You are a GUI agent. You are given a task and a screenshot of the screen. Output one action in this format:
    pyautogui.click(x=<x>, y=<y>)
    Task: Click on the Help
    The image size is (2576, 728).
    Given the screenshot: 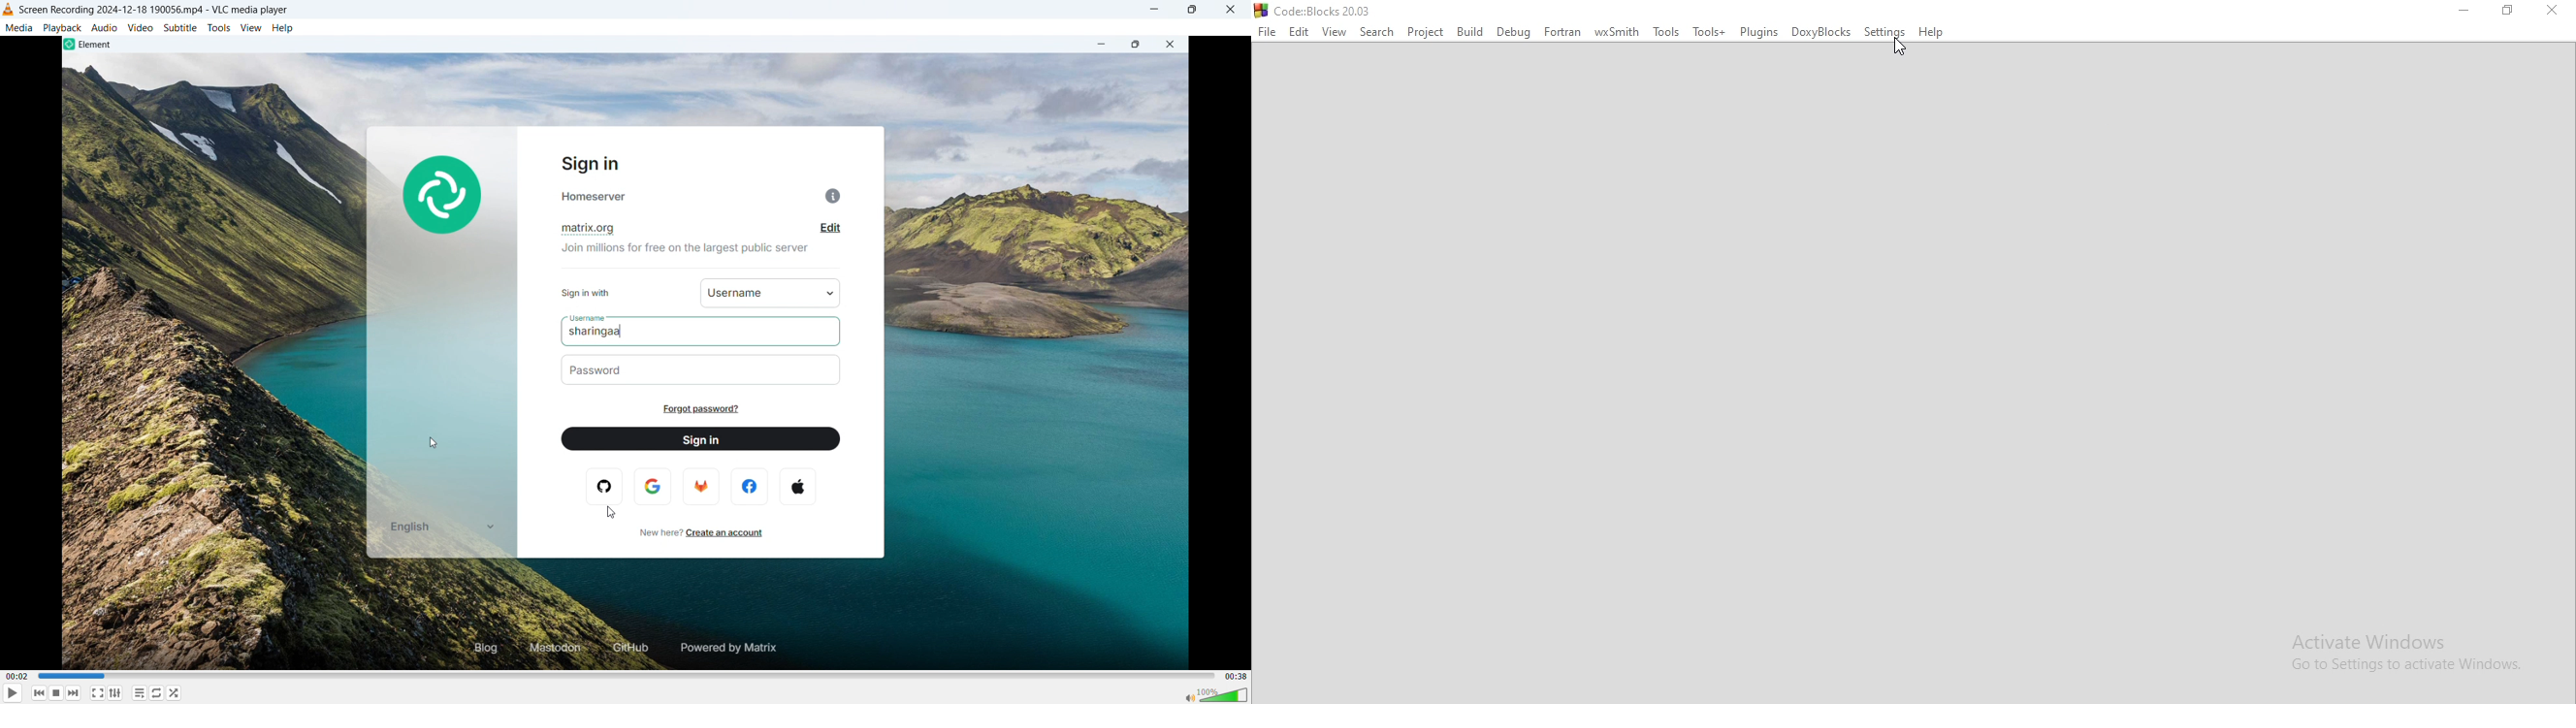 What is the action you would take?
    pyautogui.click(x=1932, y=32)
    